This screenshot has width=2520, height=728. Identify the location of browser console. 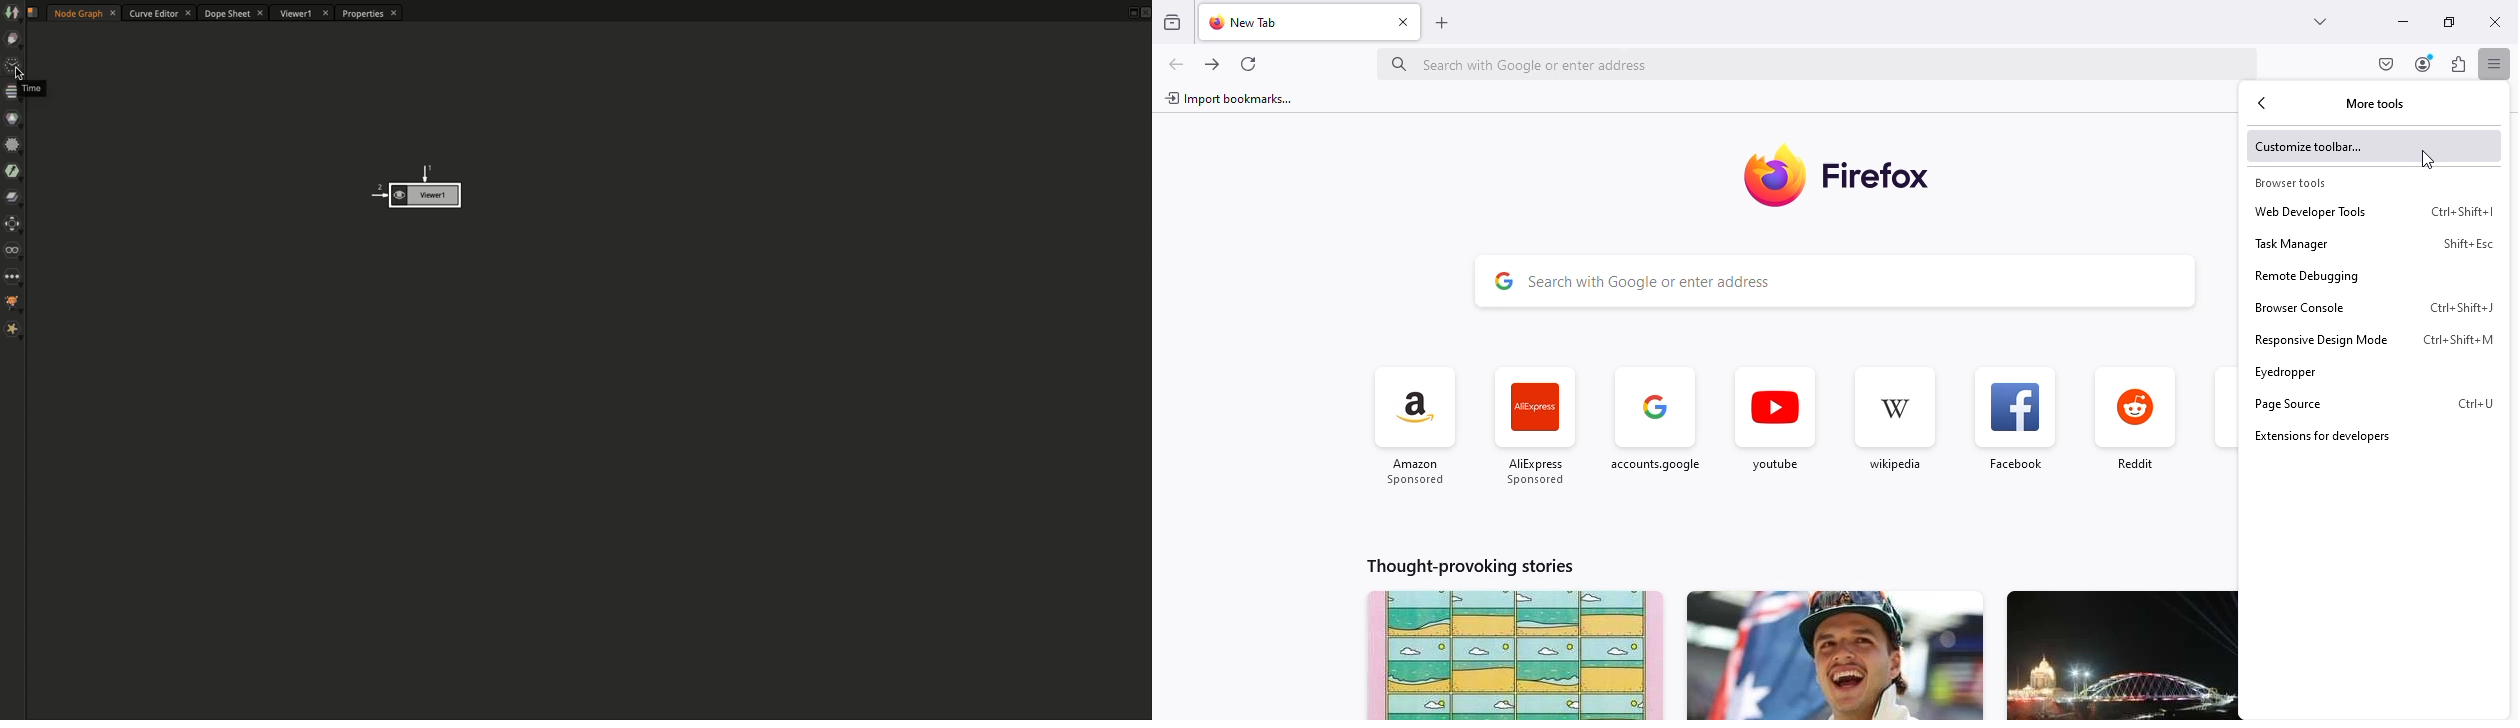
(2333, 308).